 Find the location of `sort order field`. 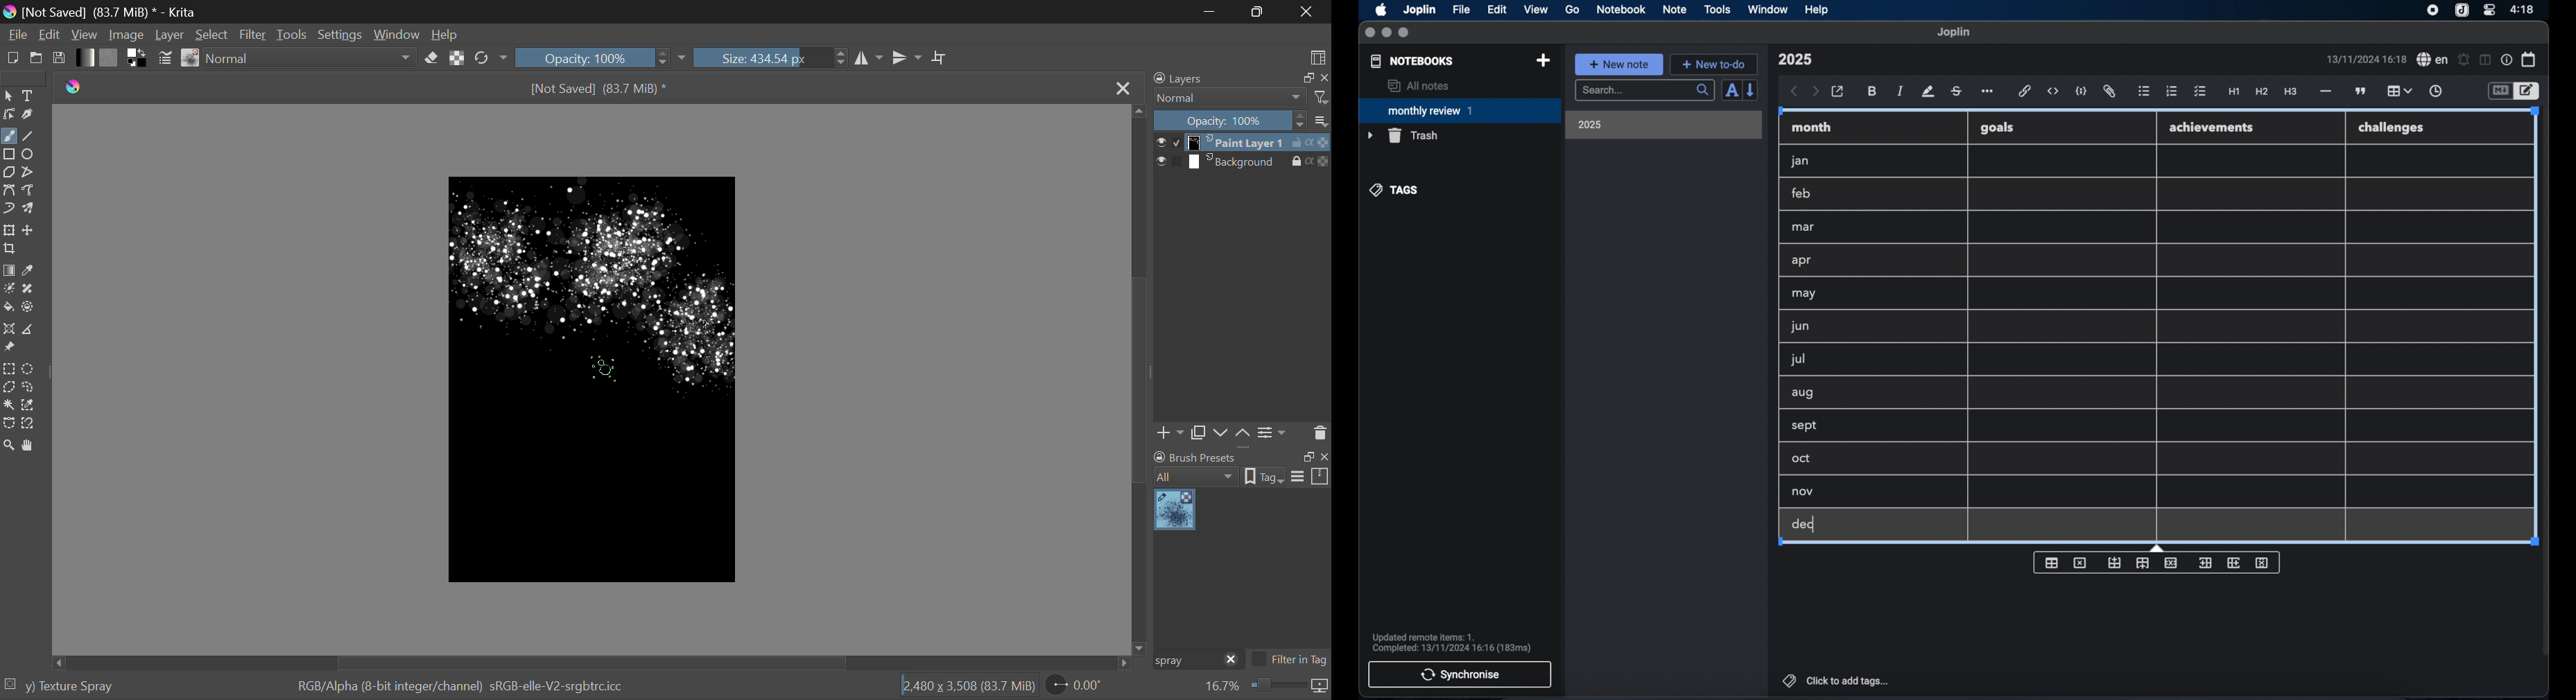

sort order field is located at coordinates (1731, 91).